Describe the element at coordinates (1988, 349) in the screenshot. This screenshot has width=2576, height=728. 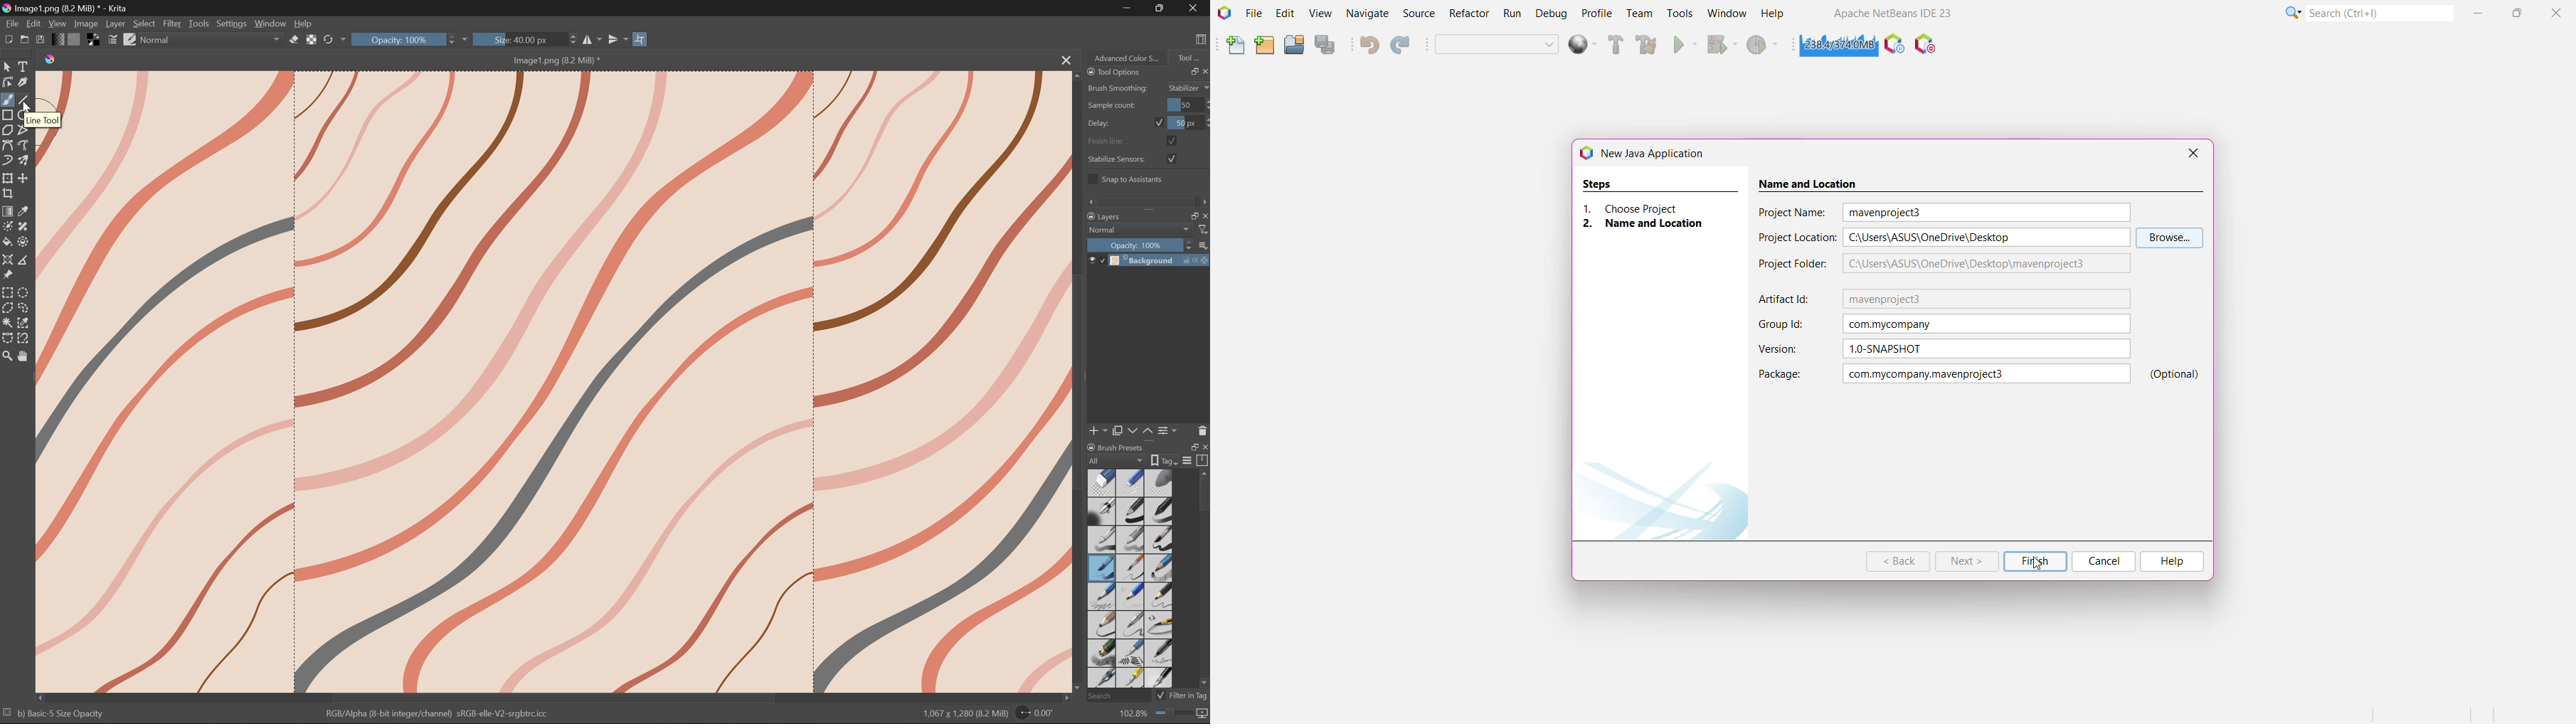
I see `Selected Version Name` at that location.